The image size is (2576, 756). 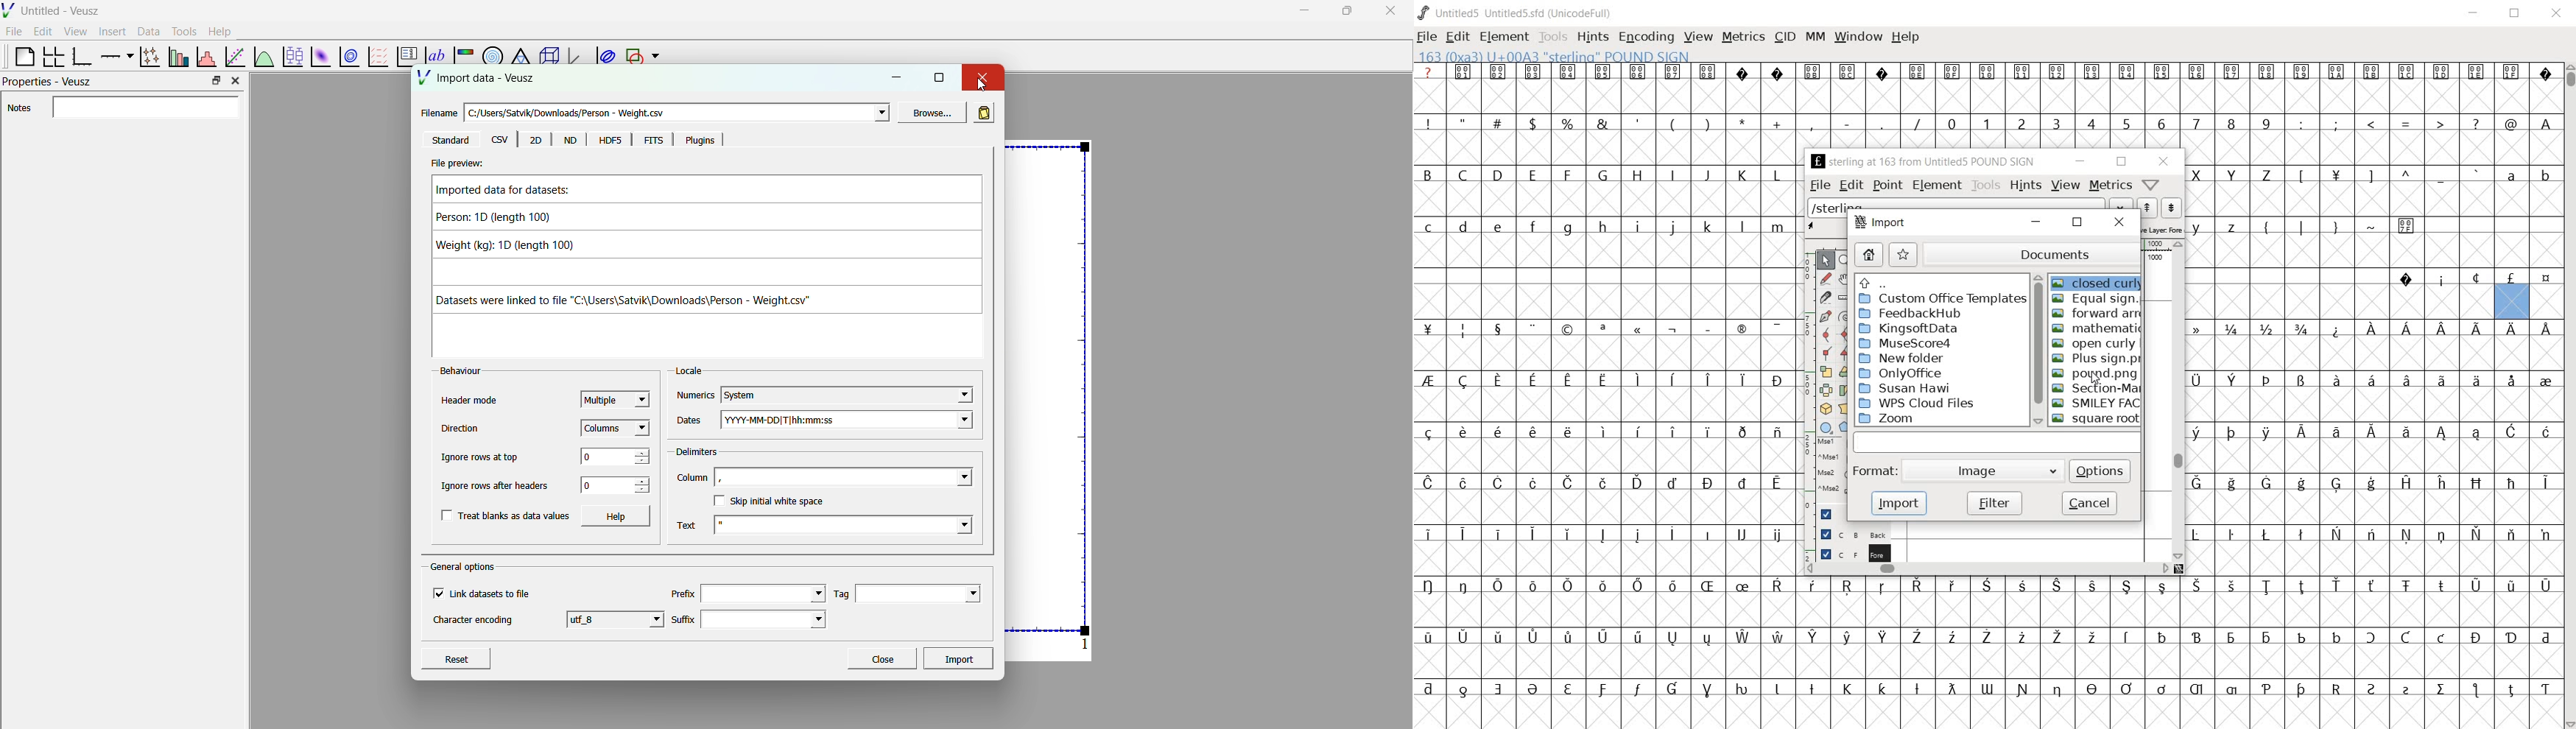 What do you see at coordinates (2036, 348) in the screenshot?
I see `scrollbar` at bounding box center [2036, 348].